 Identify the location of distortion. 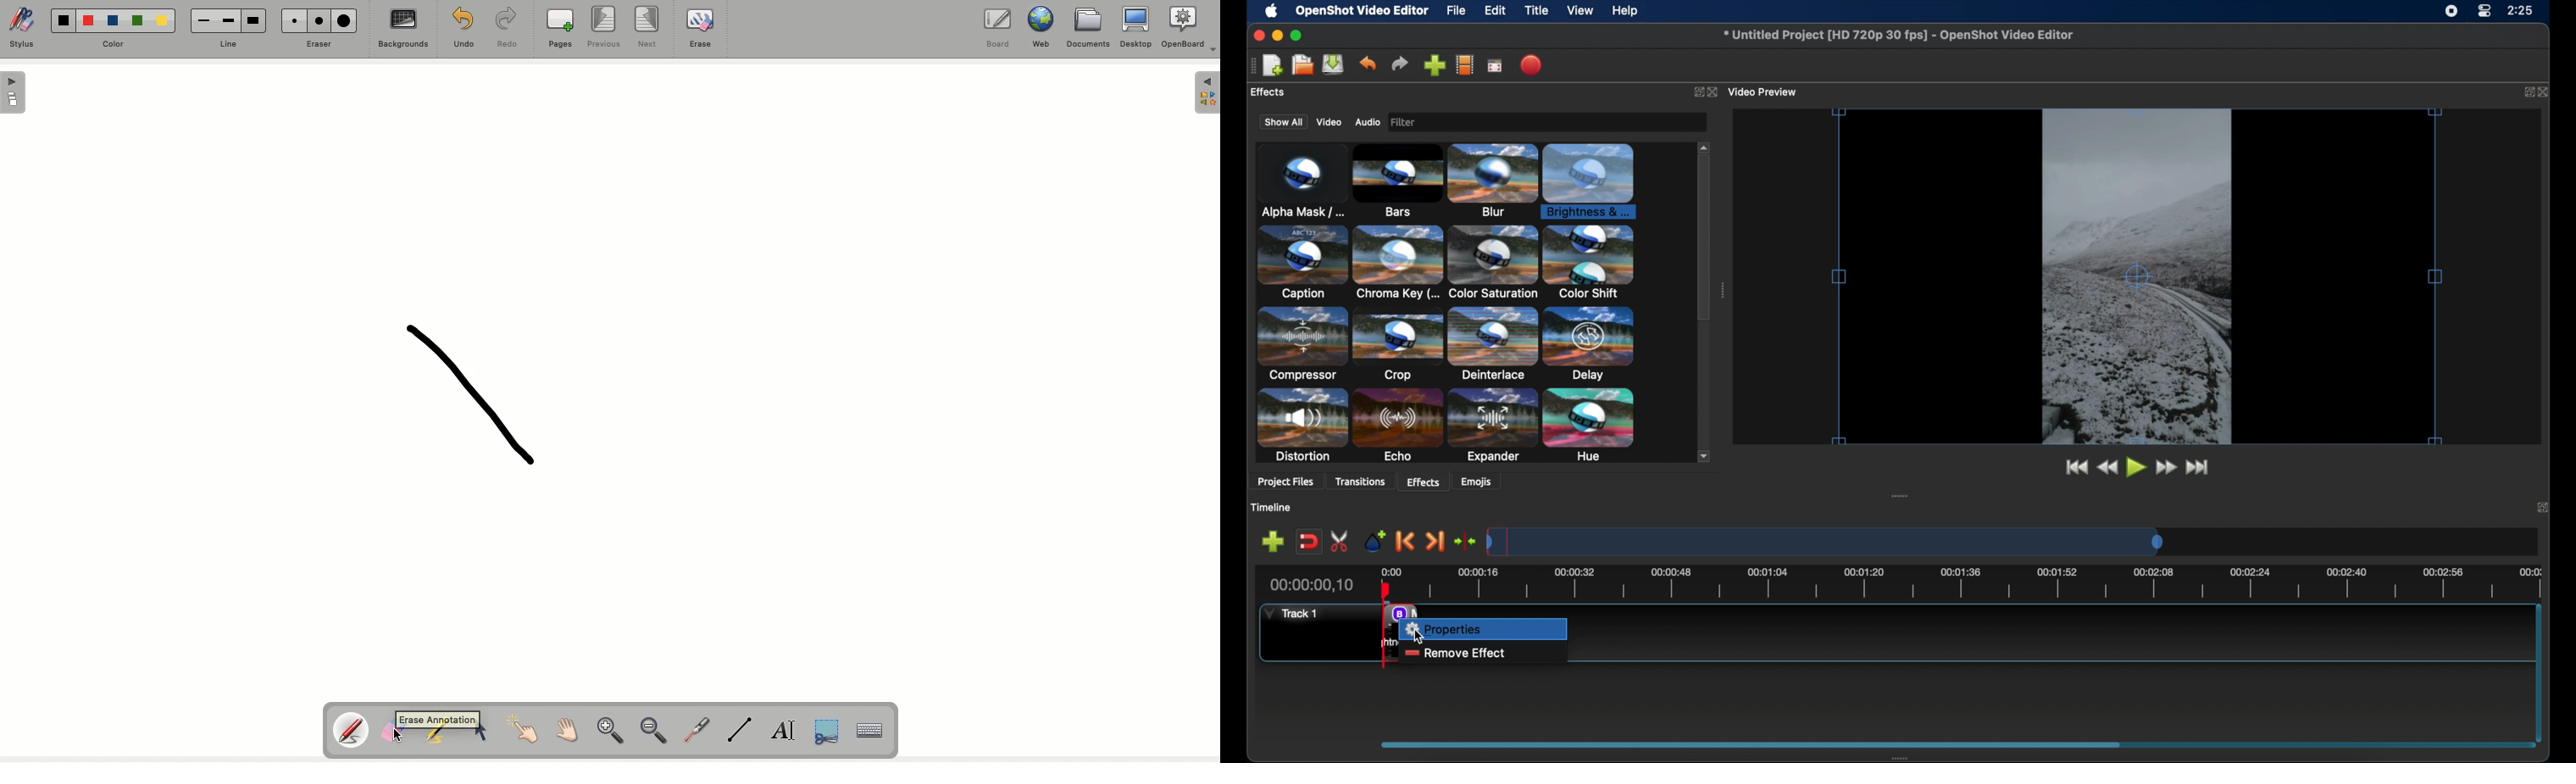
(1302, 425).